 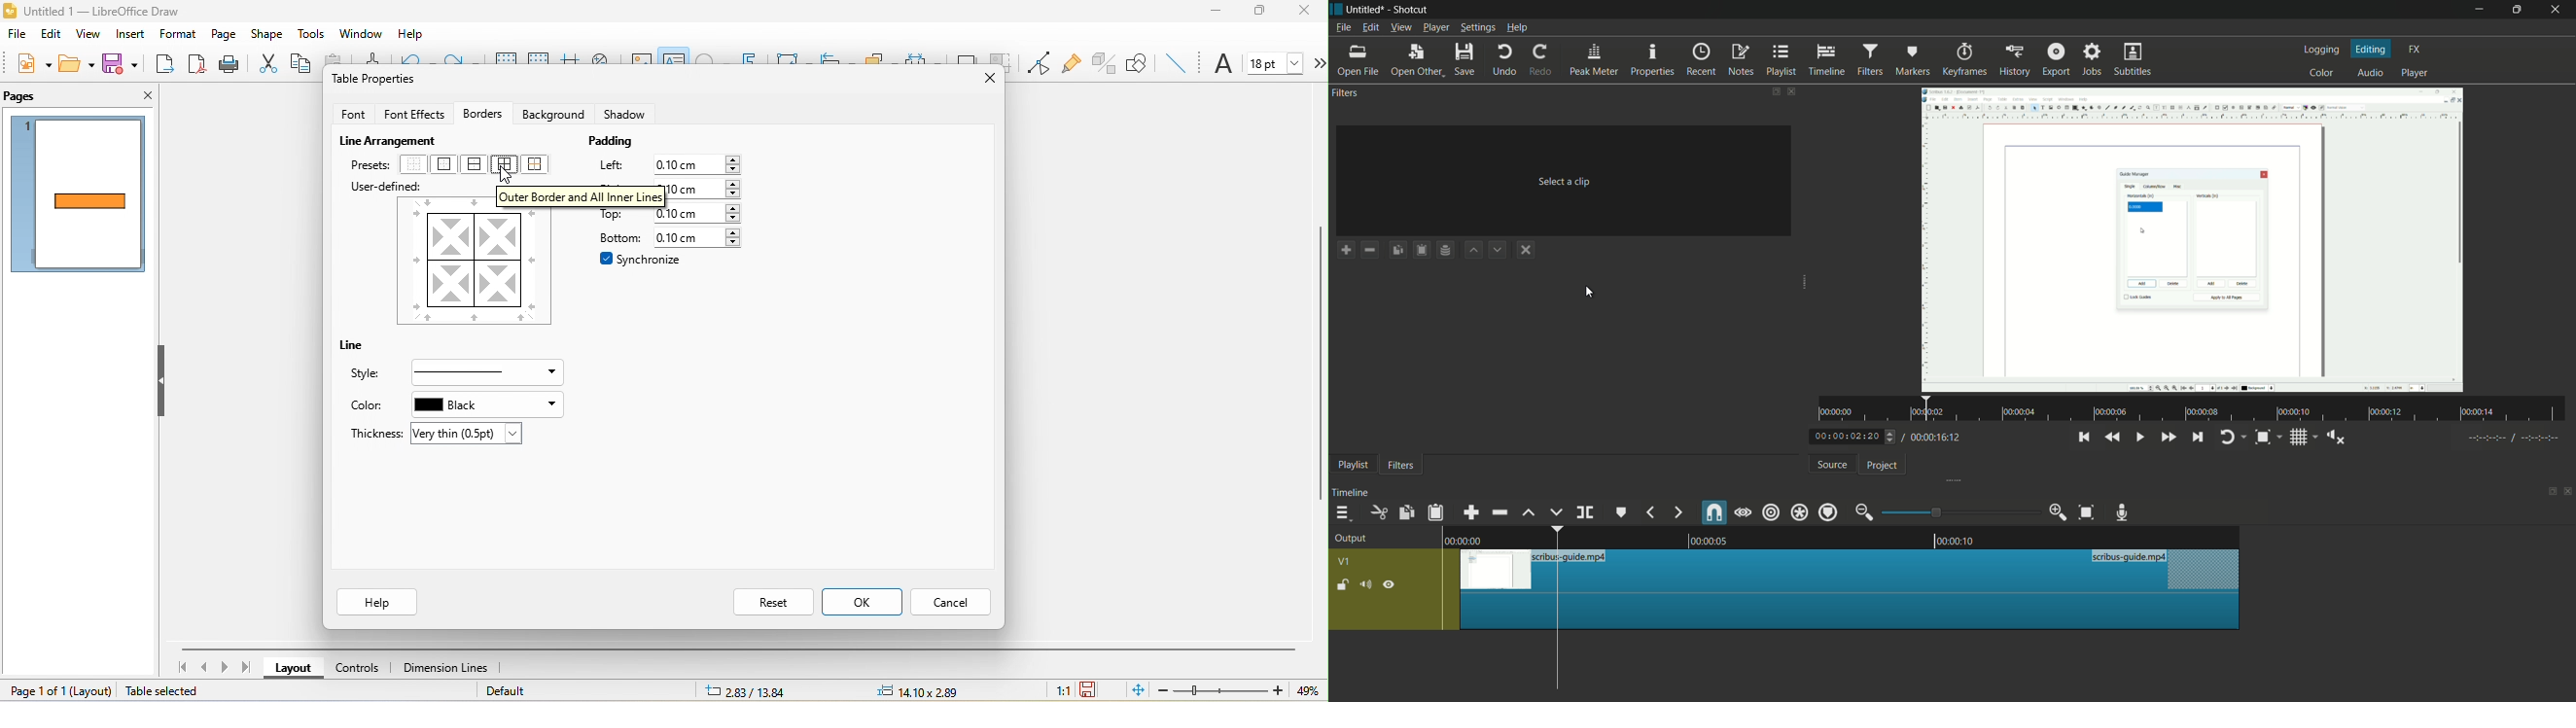 What do you see at coordinates (376, 602) in the screenshot?
I see `help` at bounding box center [376, 602].